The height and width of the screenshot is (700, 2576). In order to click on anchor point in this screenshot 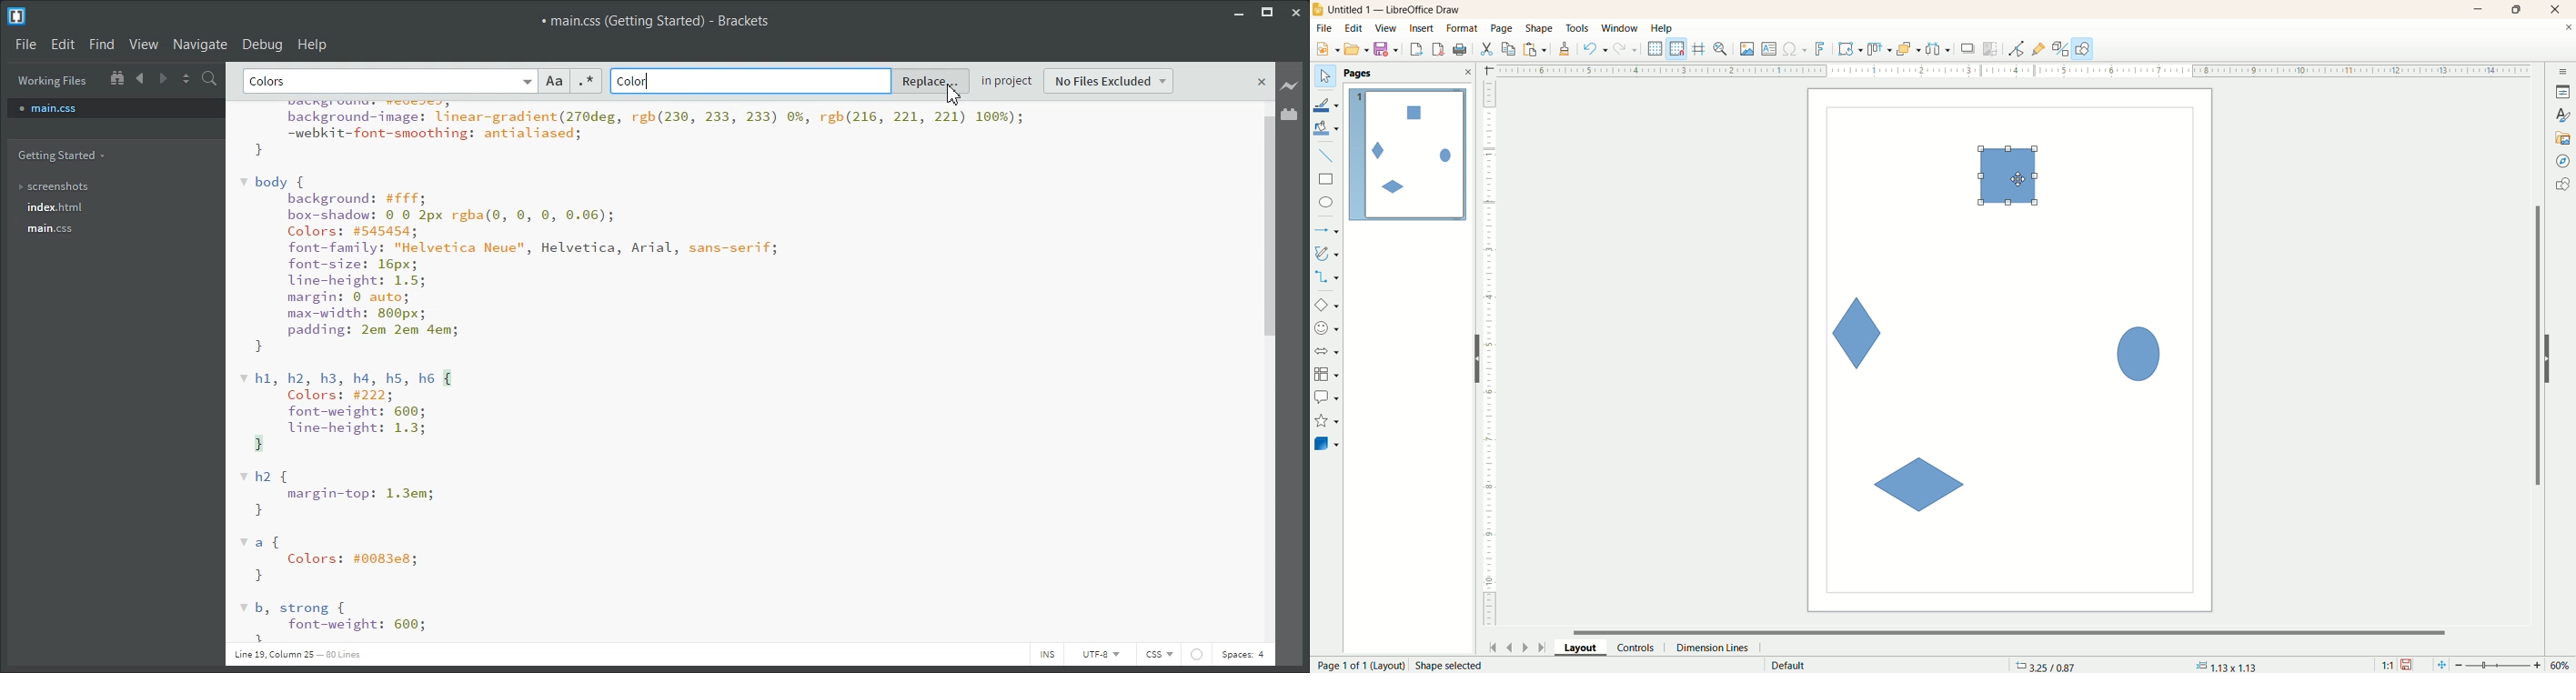, I will do `click(2225, 666)`.